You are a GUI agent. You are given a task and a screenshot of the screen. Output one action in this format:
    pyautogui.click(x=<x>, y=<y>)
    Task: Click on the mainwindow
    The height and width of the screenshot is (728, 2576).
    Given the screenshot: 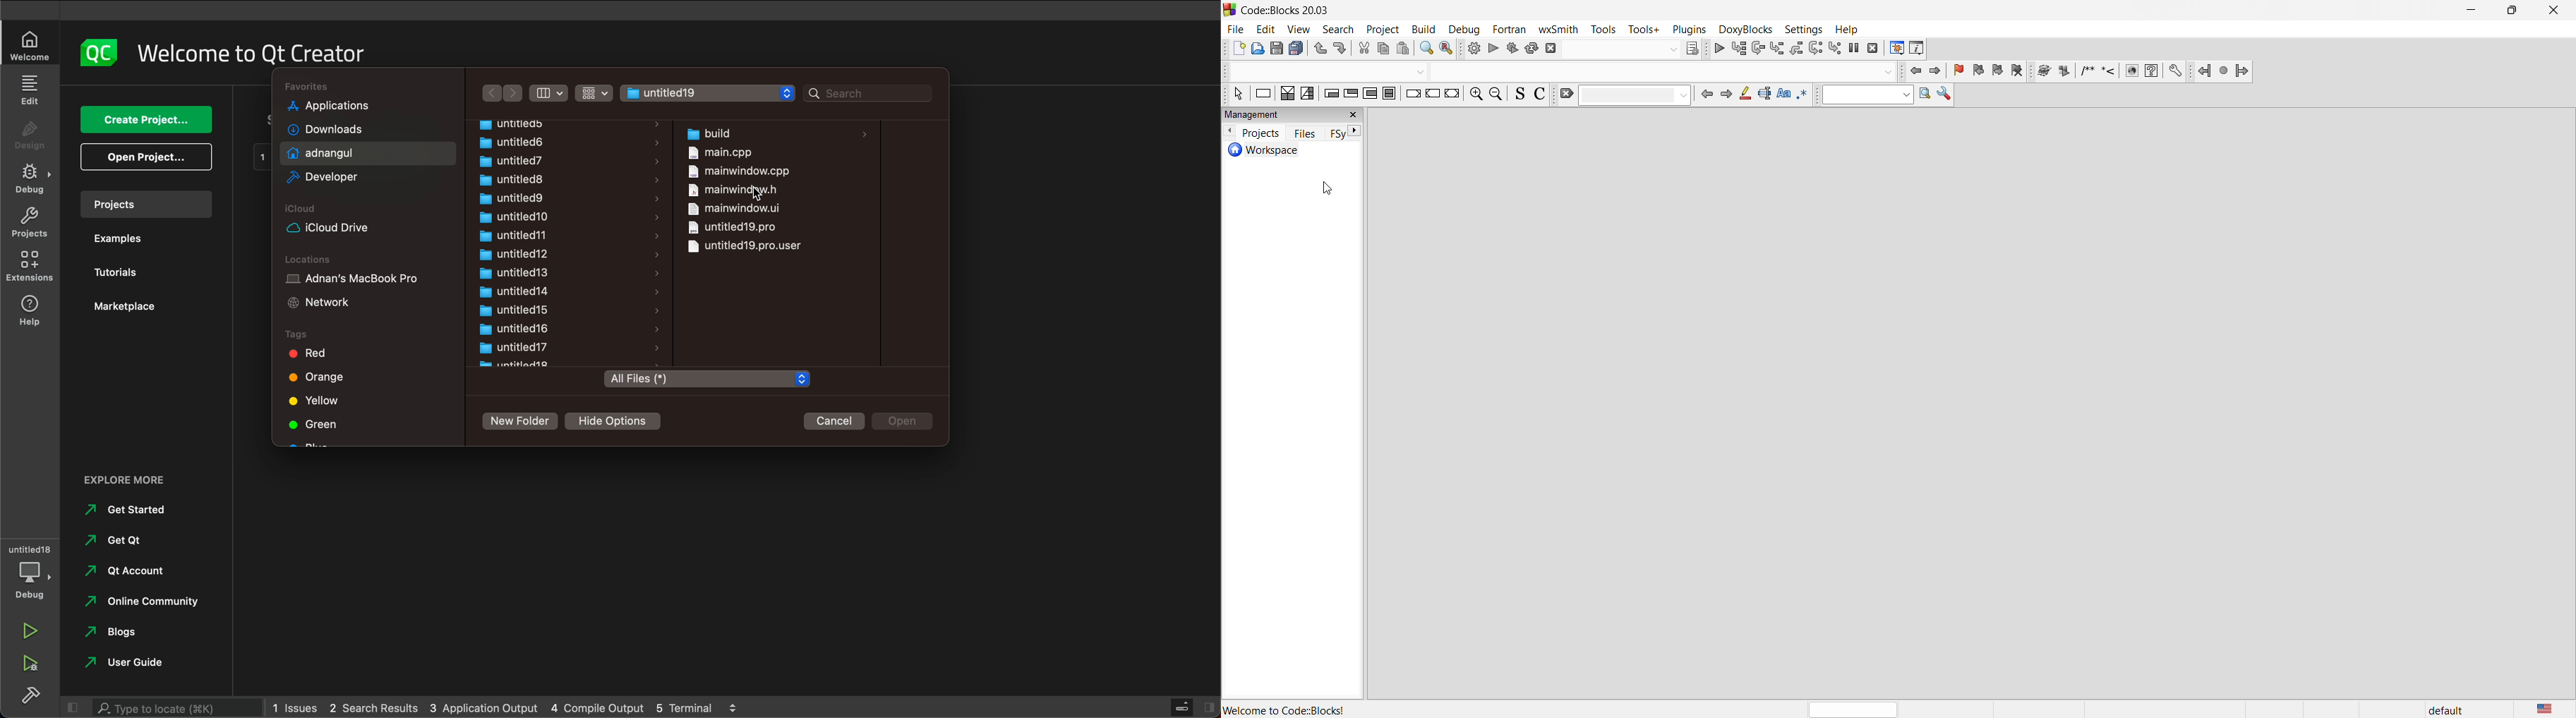 What is the action you would take?
    pyautogui.click(x=737, y=190)
    